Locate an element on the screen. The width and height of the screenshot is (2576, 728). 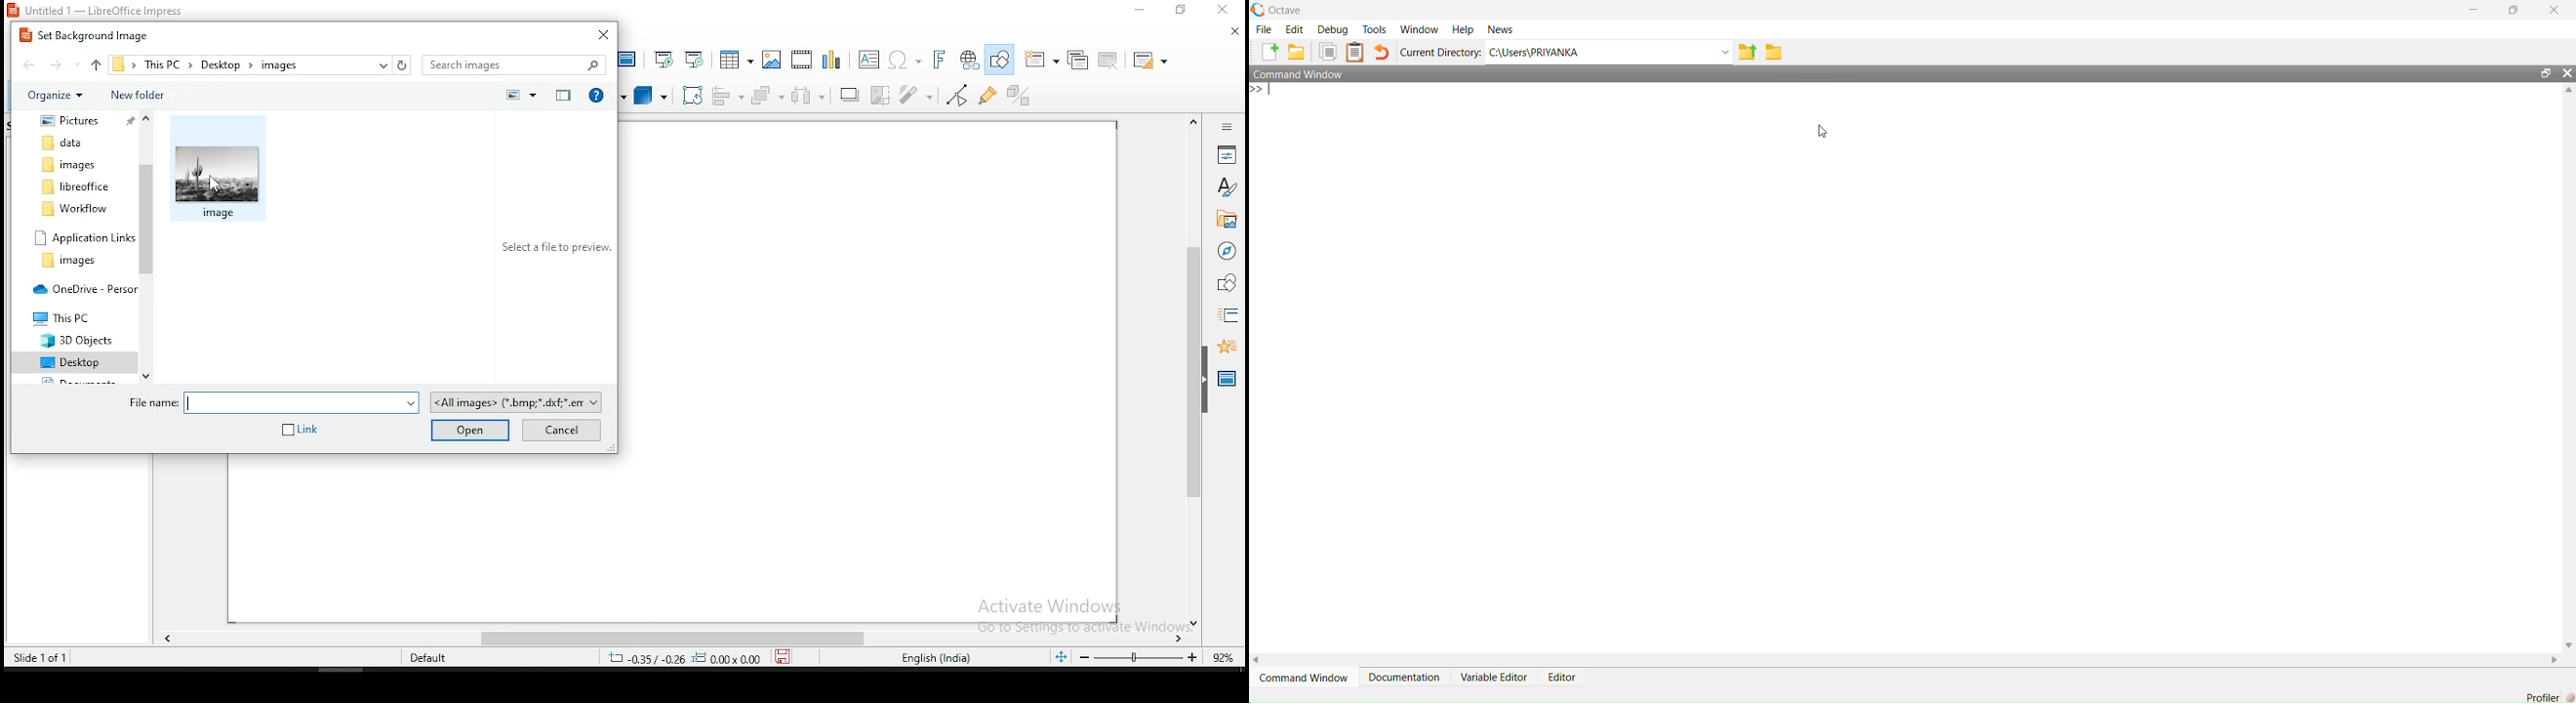
master slides is located at coordinates (1227, 379).